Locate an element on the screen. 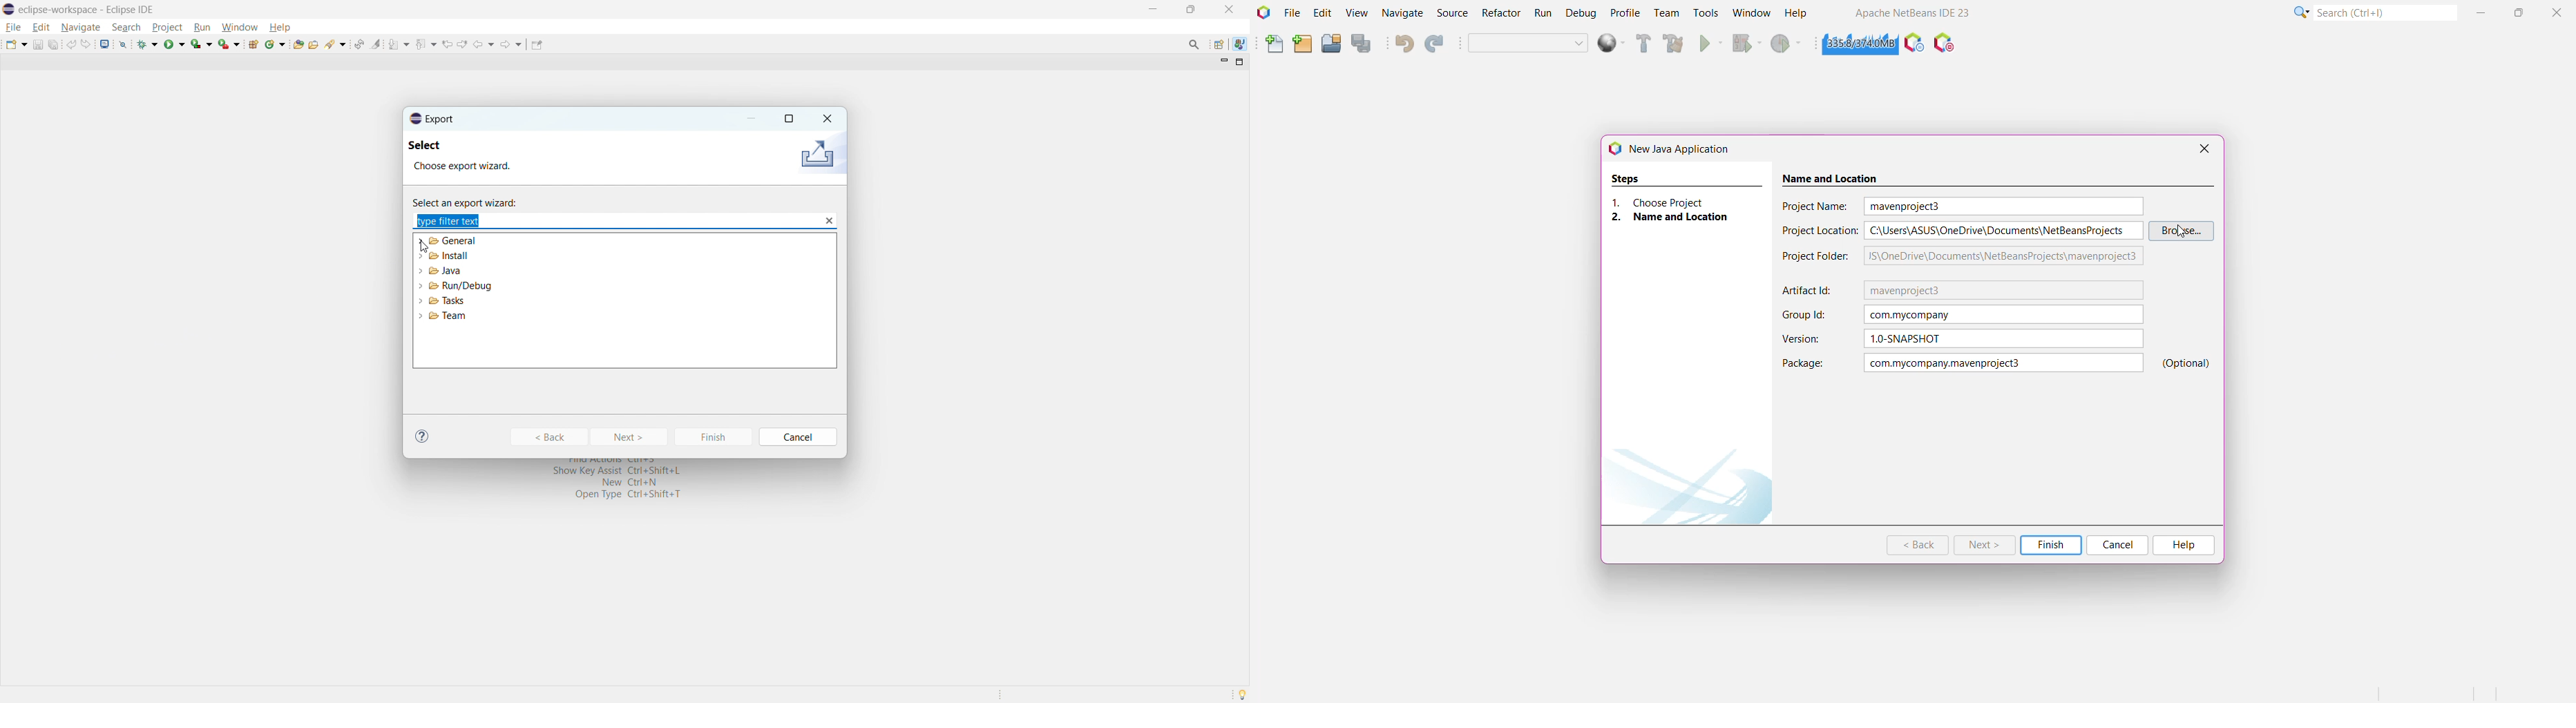 This screenshot has width=2576, height=728. save is located at coordinates (37, 45).